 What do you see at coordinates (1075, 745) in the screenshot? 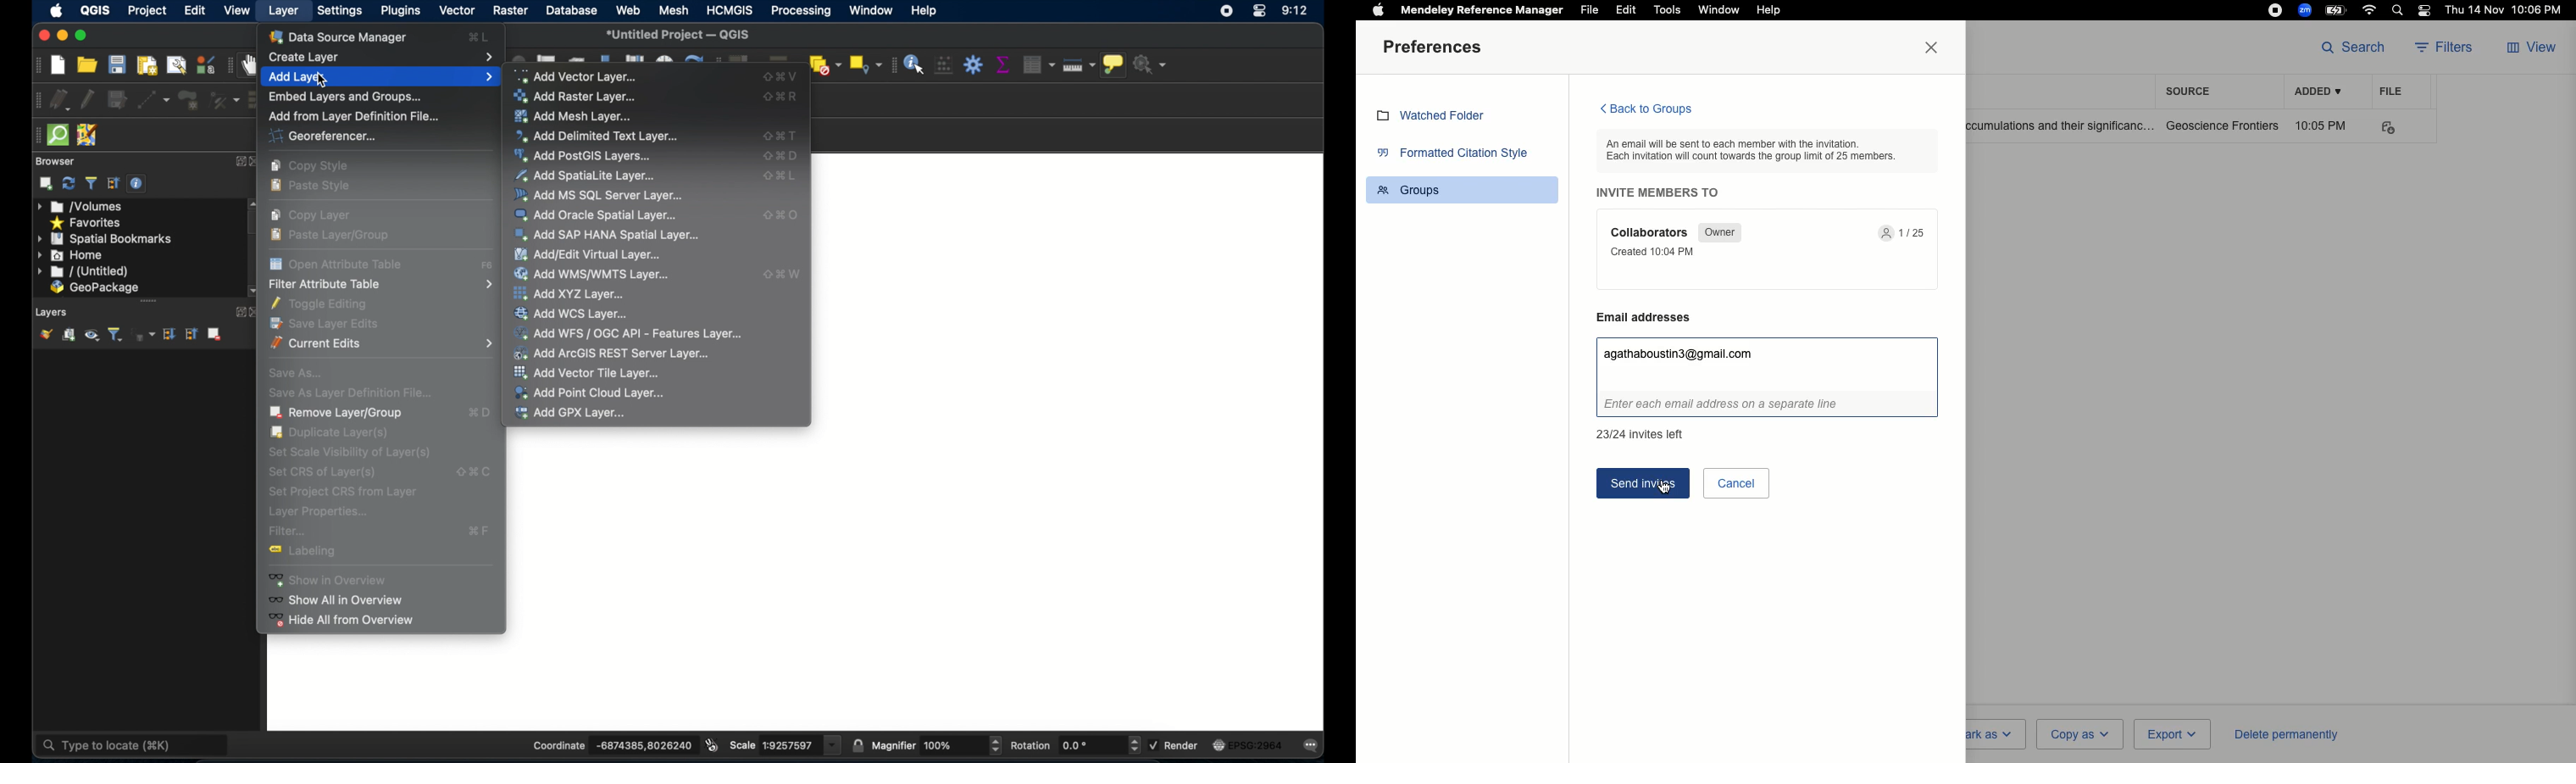
I see `rotation` at bounding box center [1075, 745].